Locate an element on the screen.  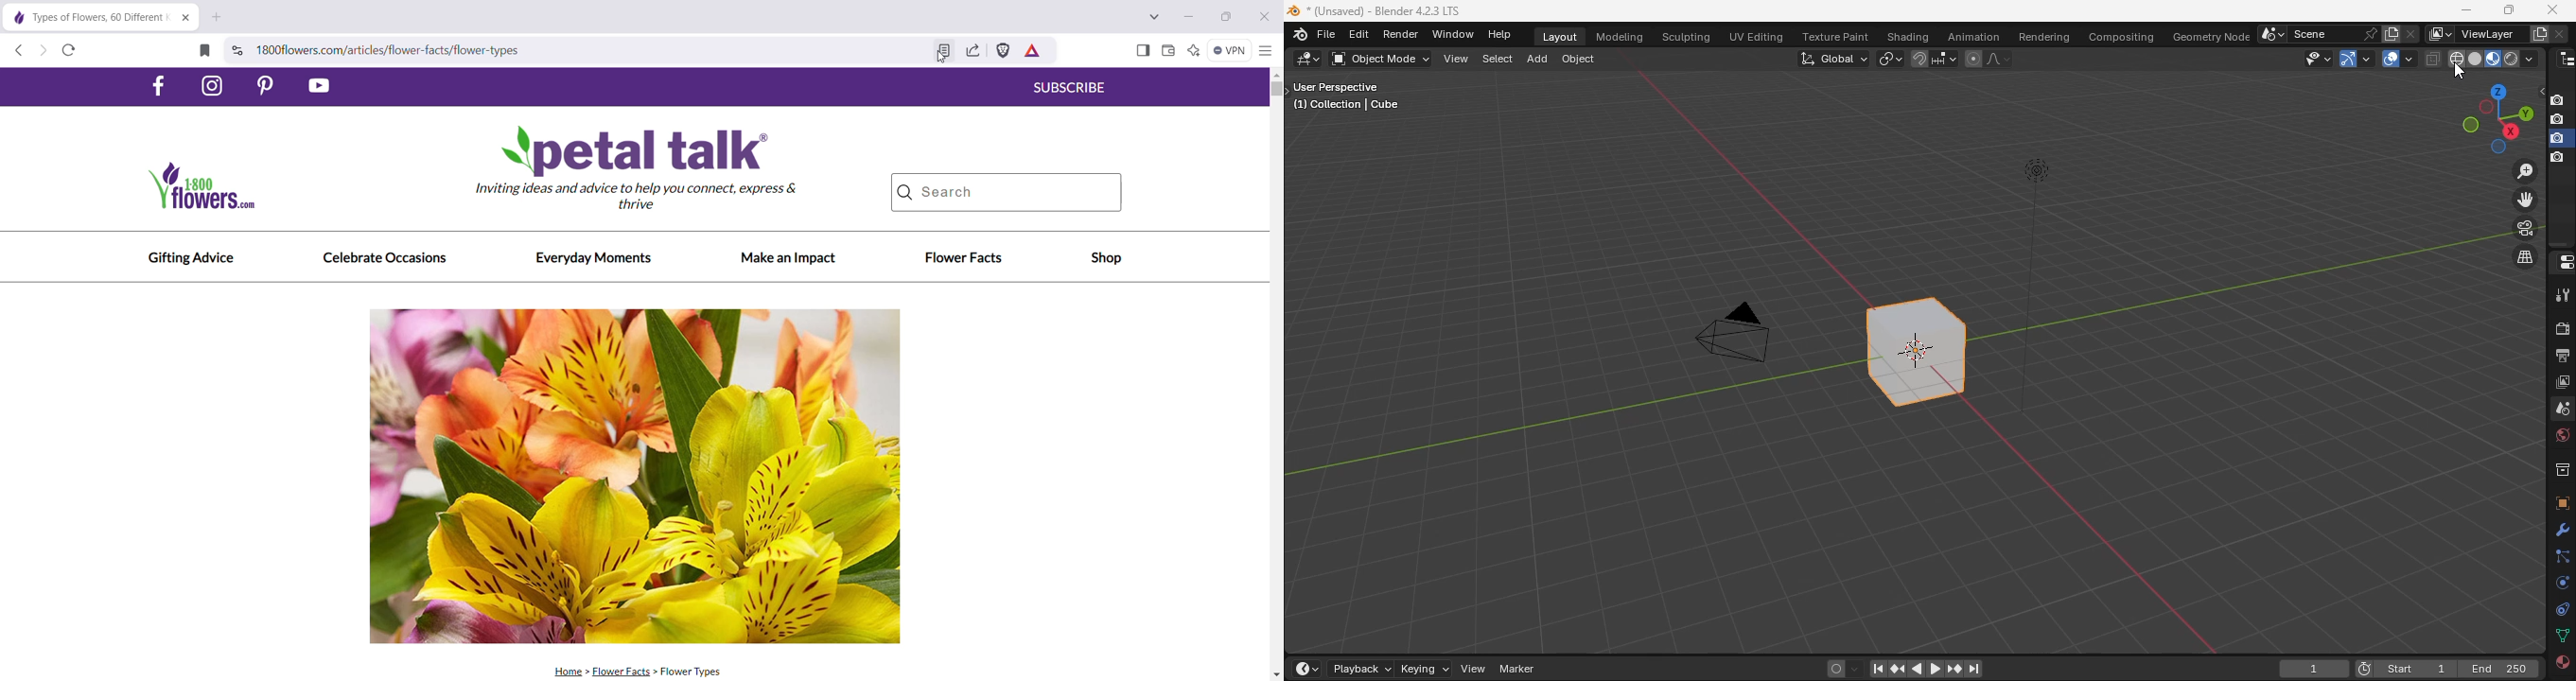
proportional editing falloff is located at coordinates (2001, 59).